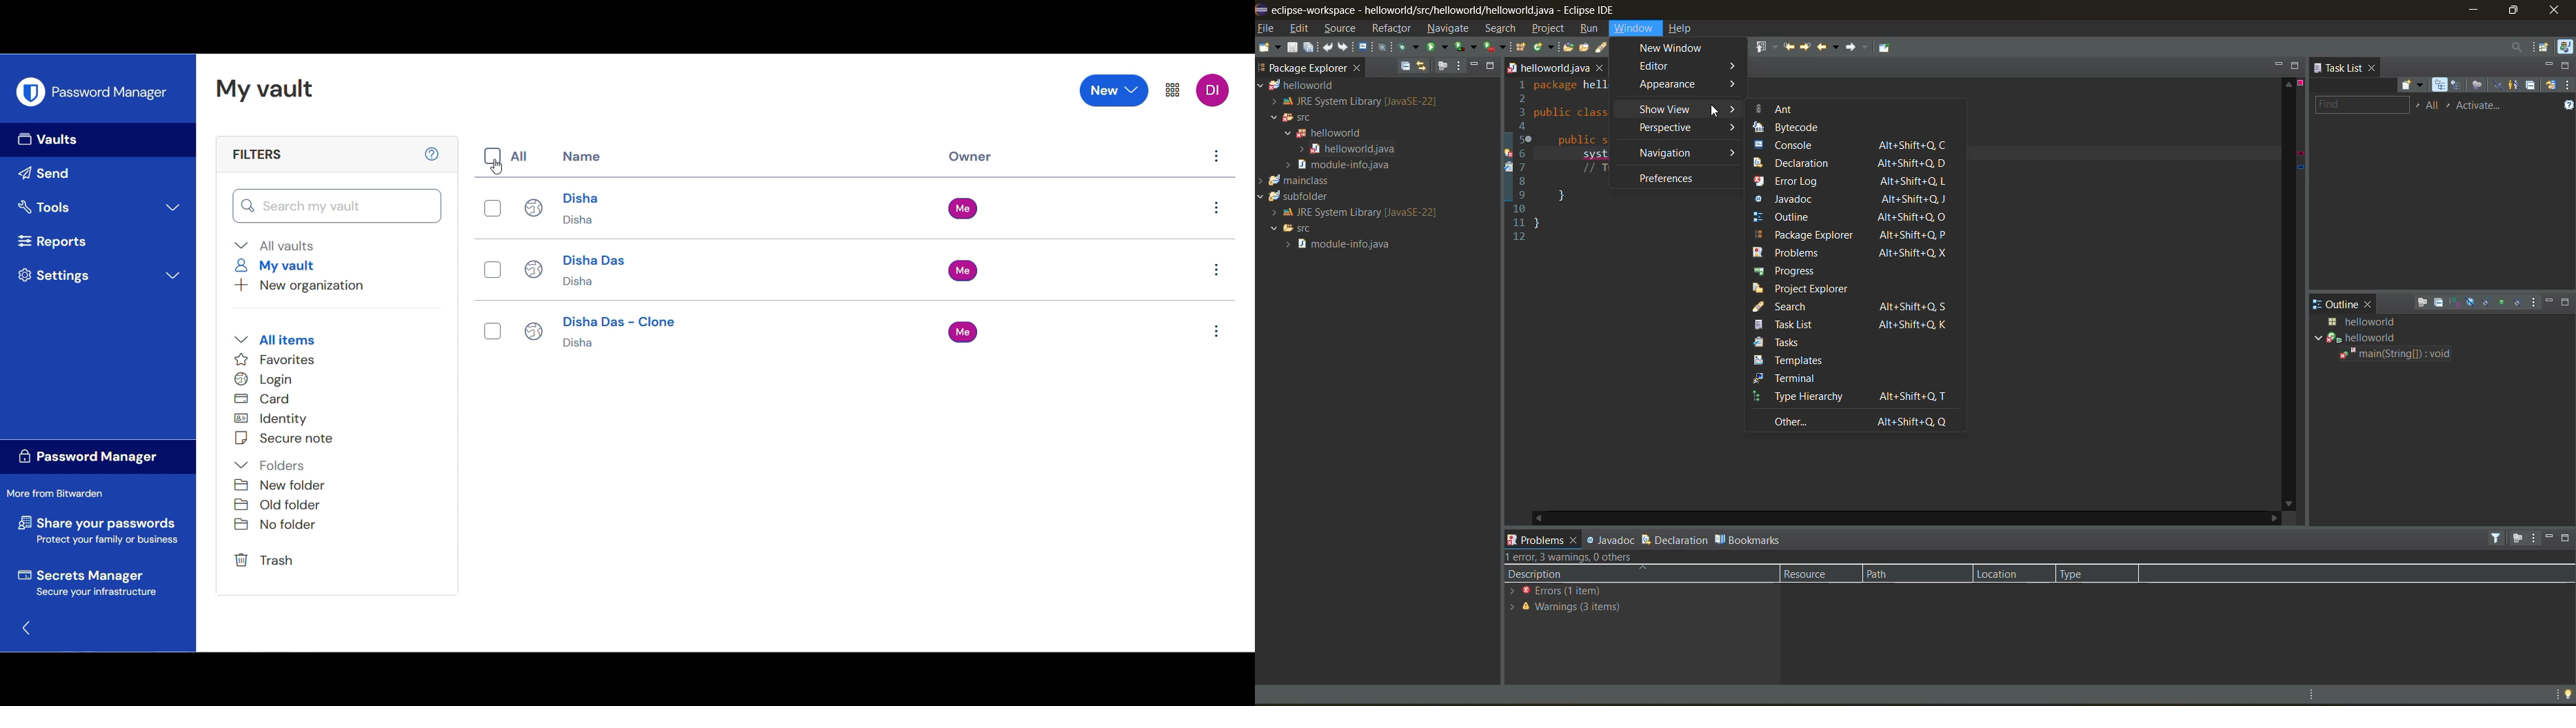 The height and width of the screenshot is (728, 2576). What do you see at coordinates (2516, 85) in the screenshot?
I see `show only my tasks` at bounding box center [2516, 85].